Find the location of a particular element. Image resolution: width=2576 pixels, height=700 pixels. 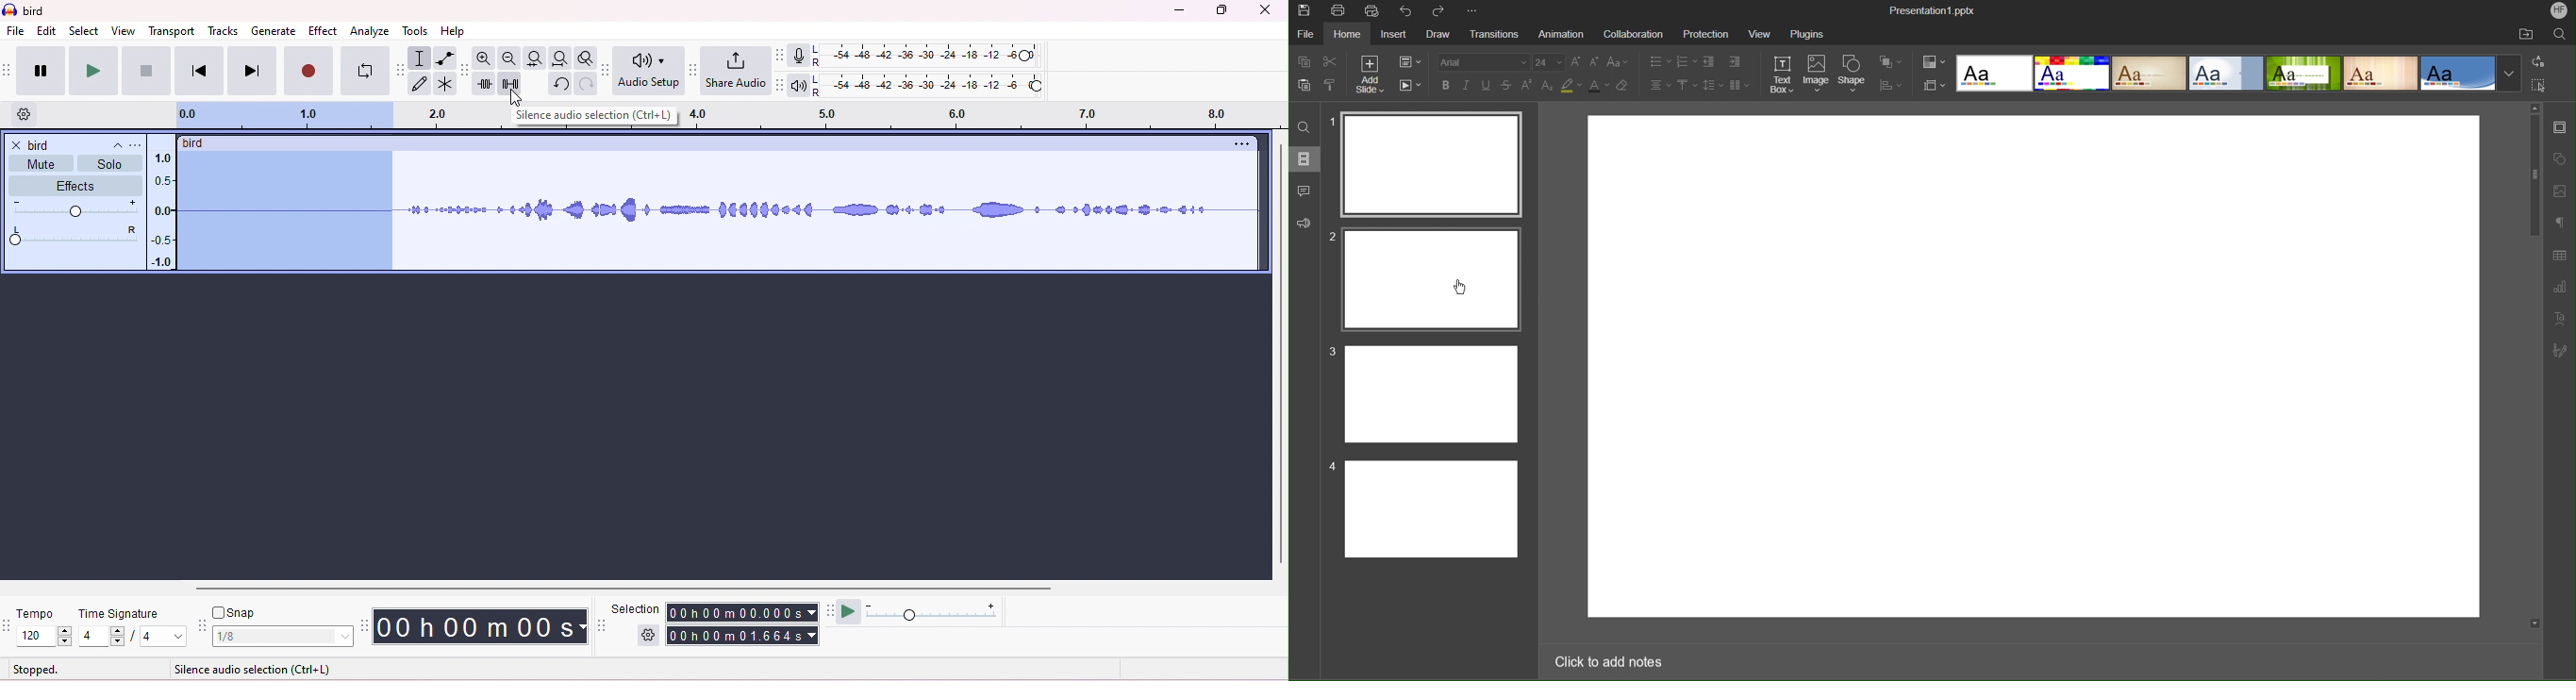

Table Settings is located at coordinates (2559, 255).